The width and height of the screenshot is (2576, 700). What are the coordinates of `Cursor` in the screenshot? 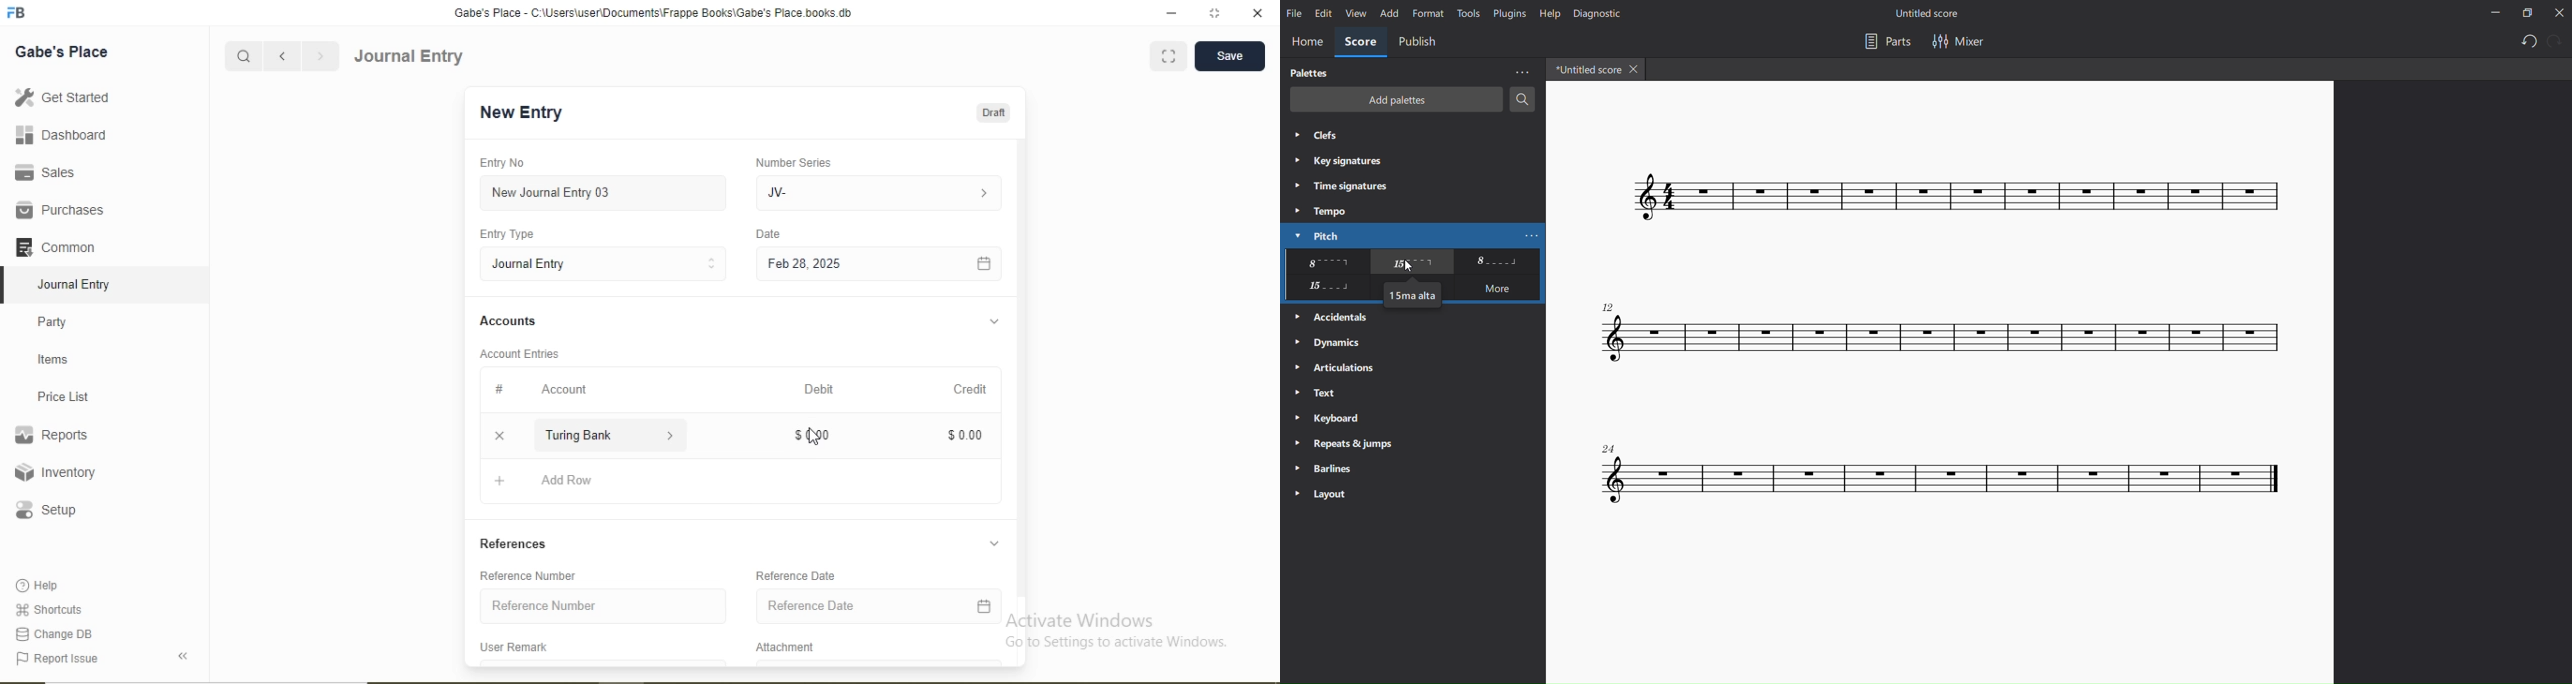 It's located at (814, 438).